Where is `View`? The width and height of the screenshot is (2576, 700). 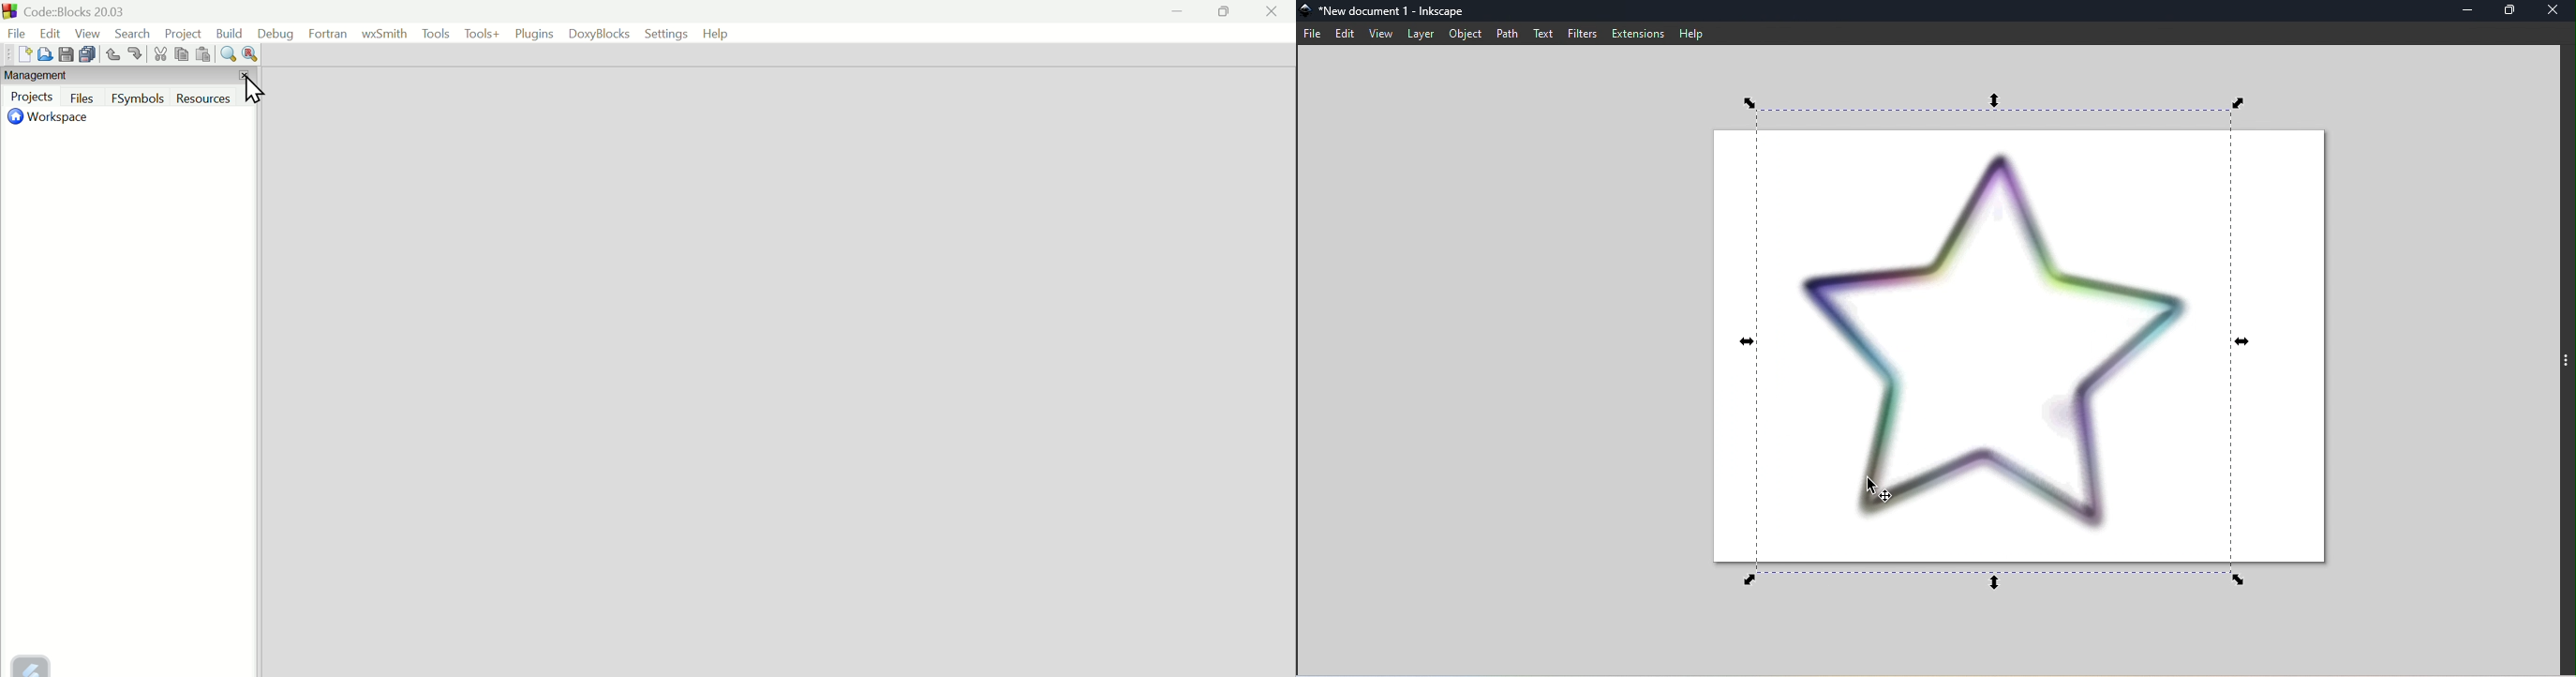 View is located at coordinates (1383, 35).